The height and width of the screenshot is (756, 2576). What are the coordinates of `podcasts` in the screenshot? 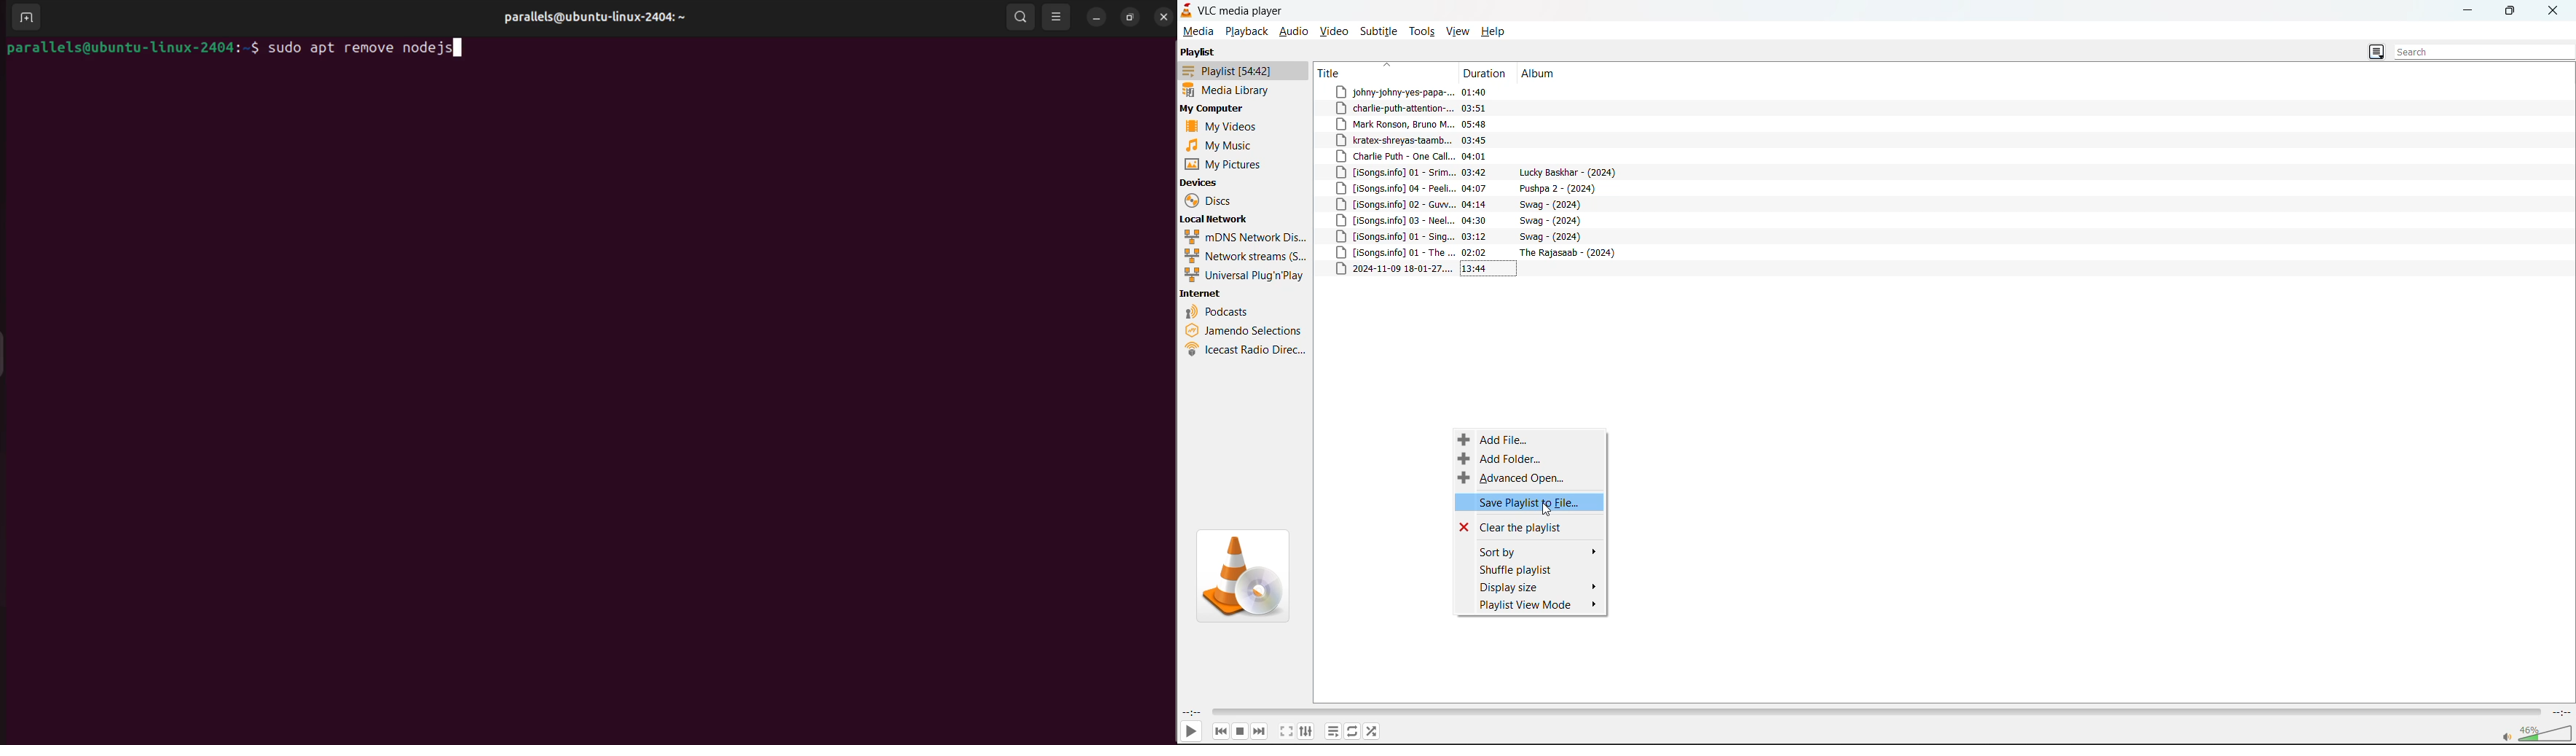 It's located at (1219, 311).